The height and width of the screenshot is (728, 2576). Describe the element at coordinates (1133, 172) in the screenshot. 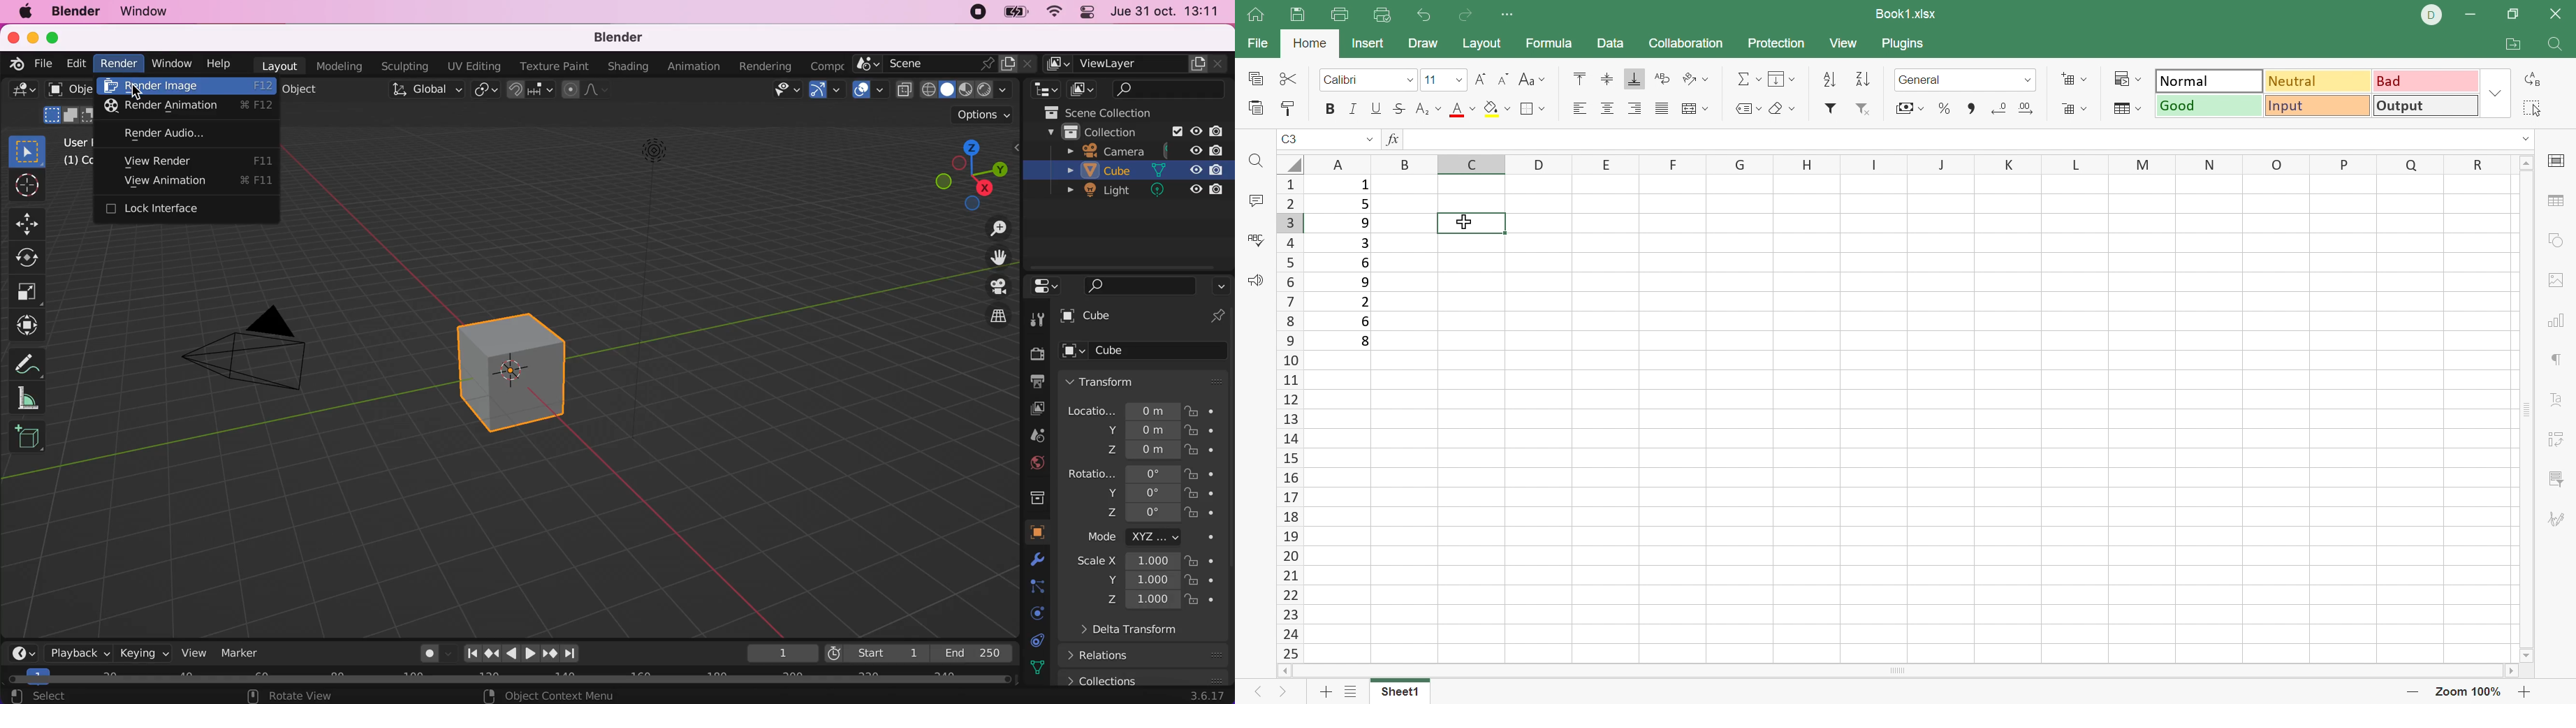

I see `cube` at that location.